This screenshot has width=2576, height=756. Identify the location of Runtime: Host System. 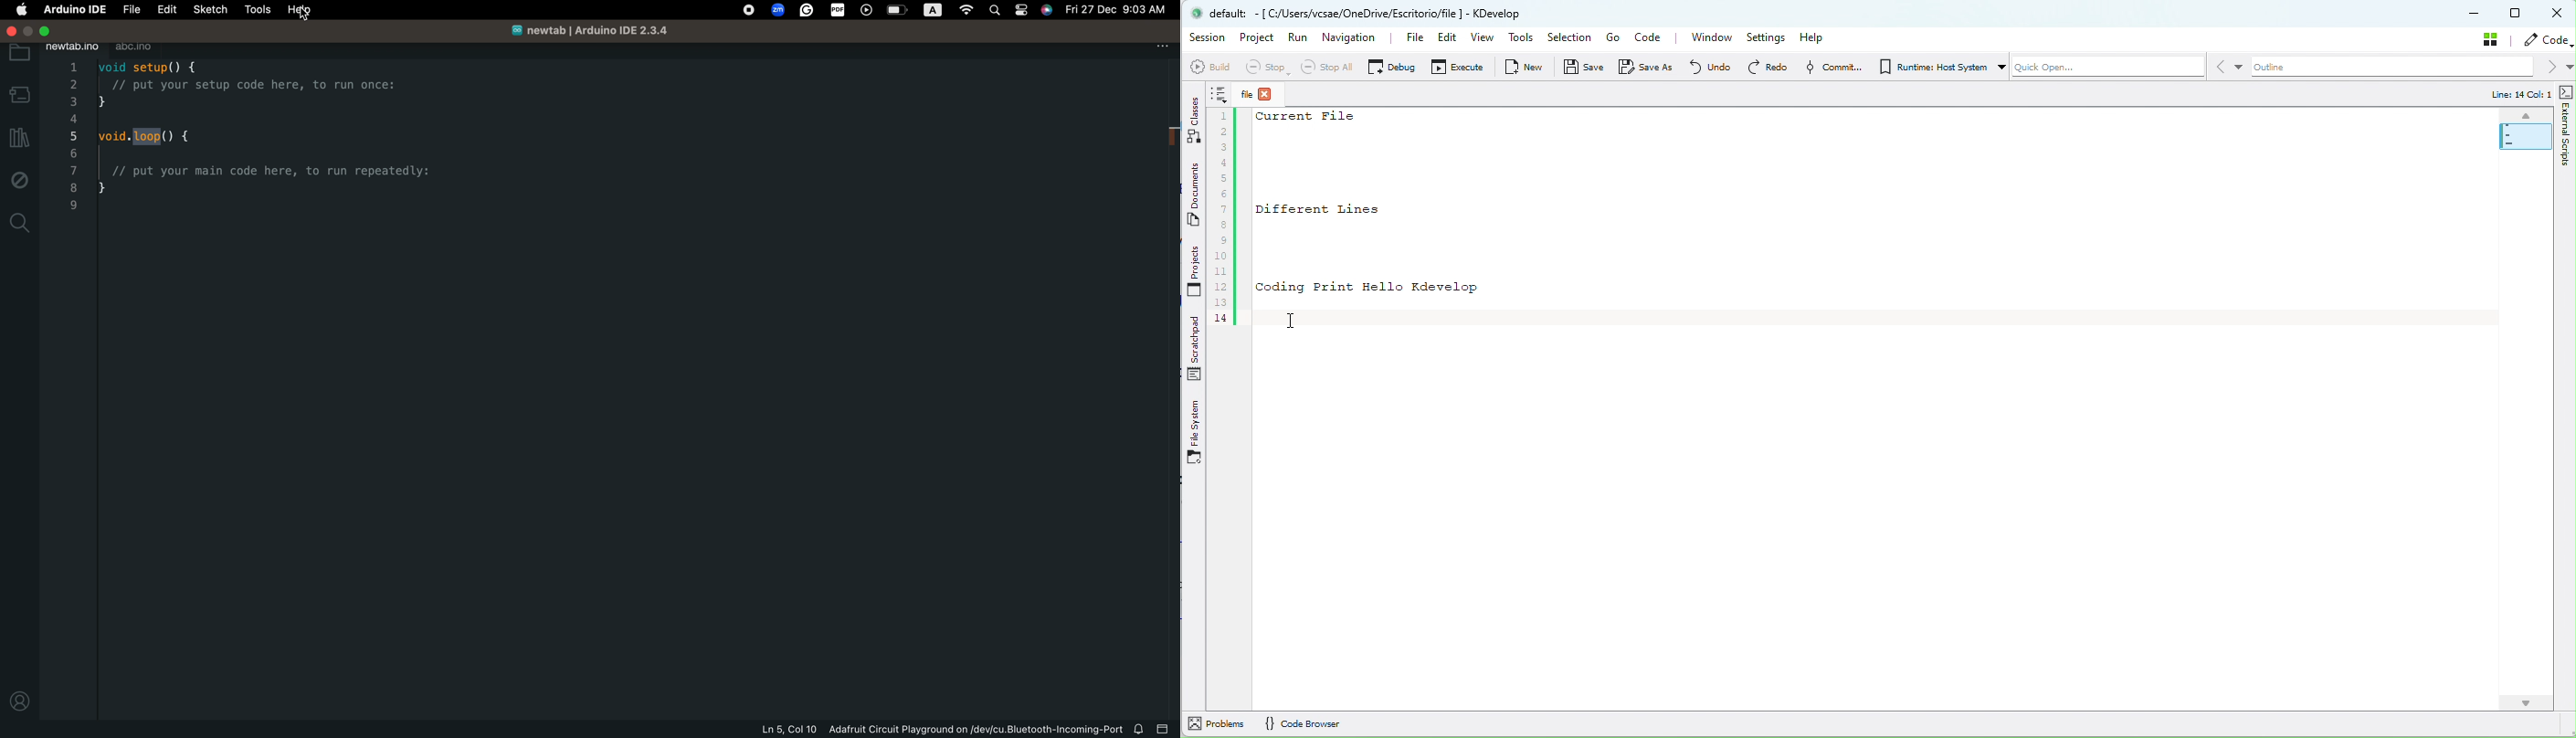
(1931, 67).